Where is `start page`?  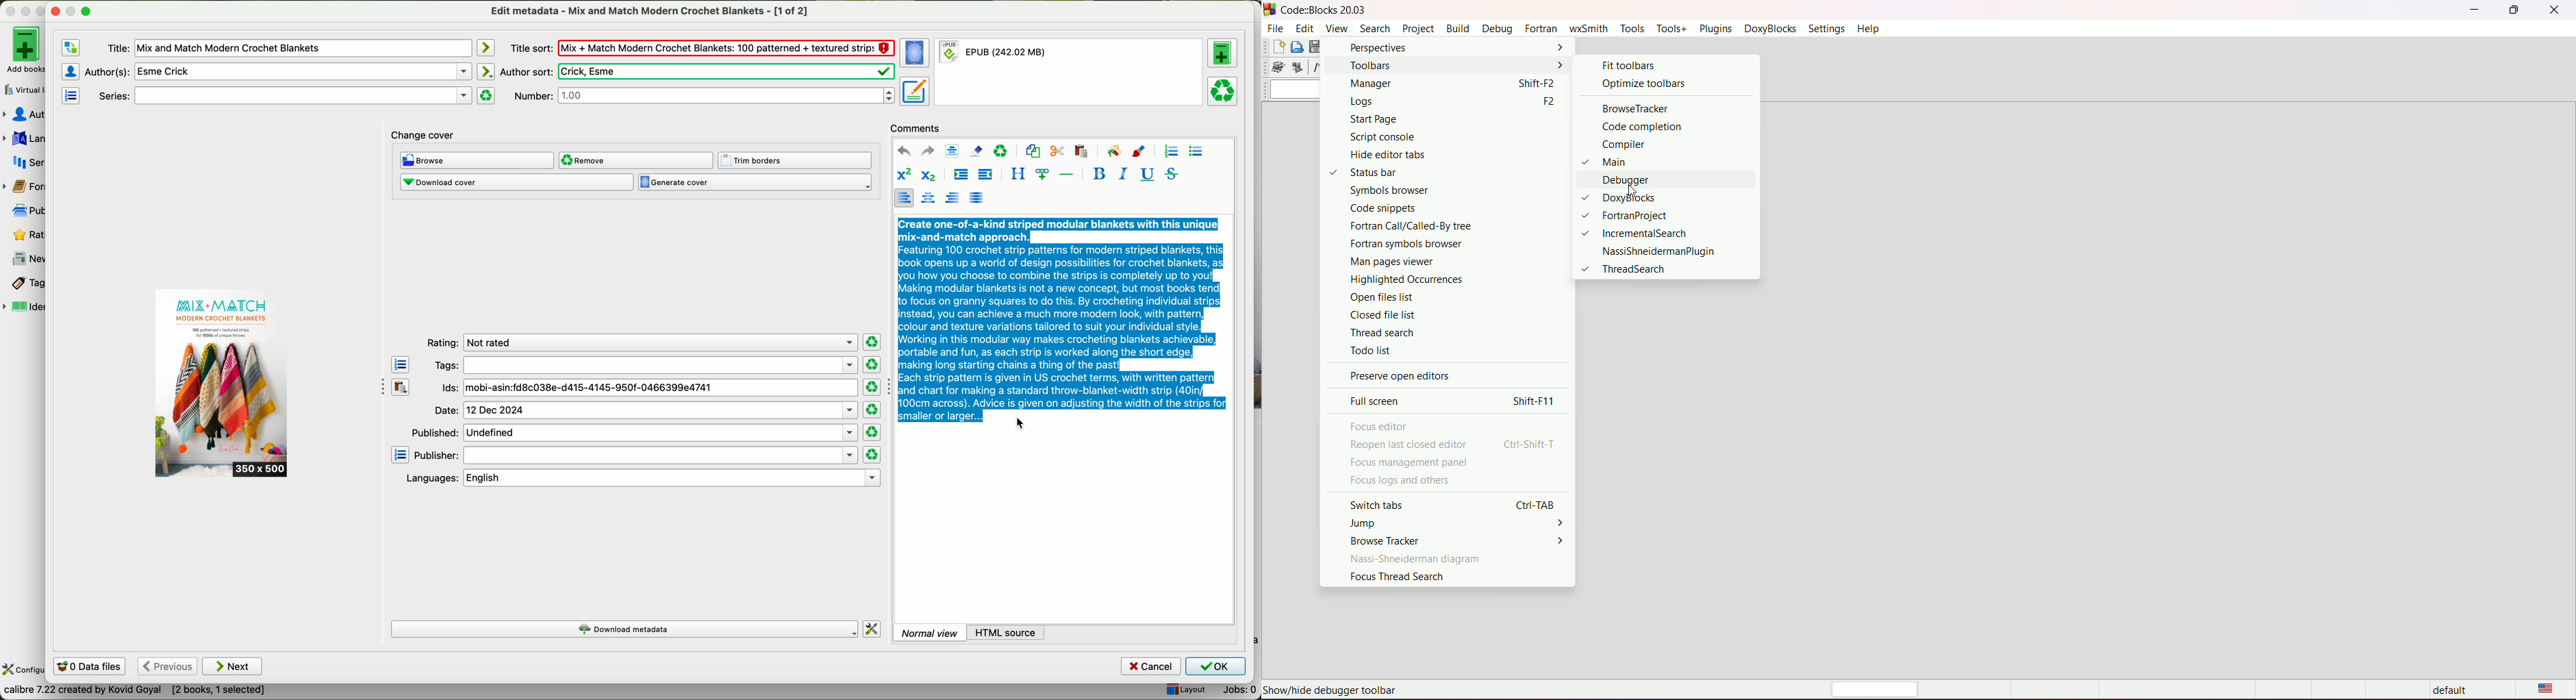 start page is located at coordinates (1432, 119).